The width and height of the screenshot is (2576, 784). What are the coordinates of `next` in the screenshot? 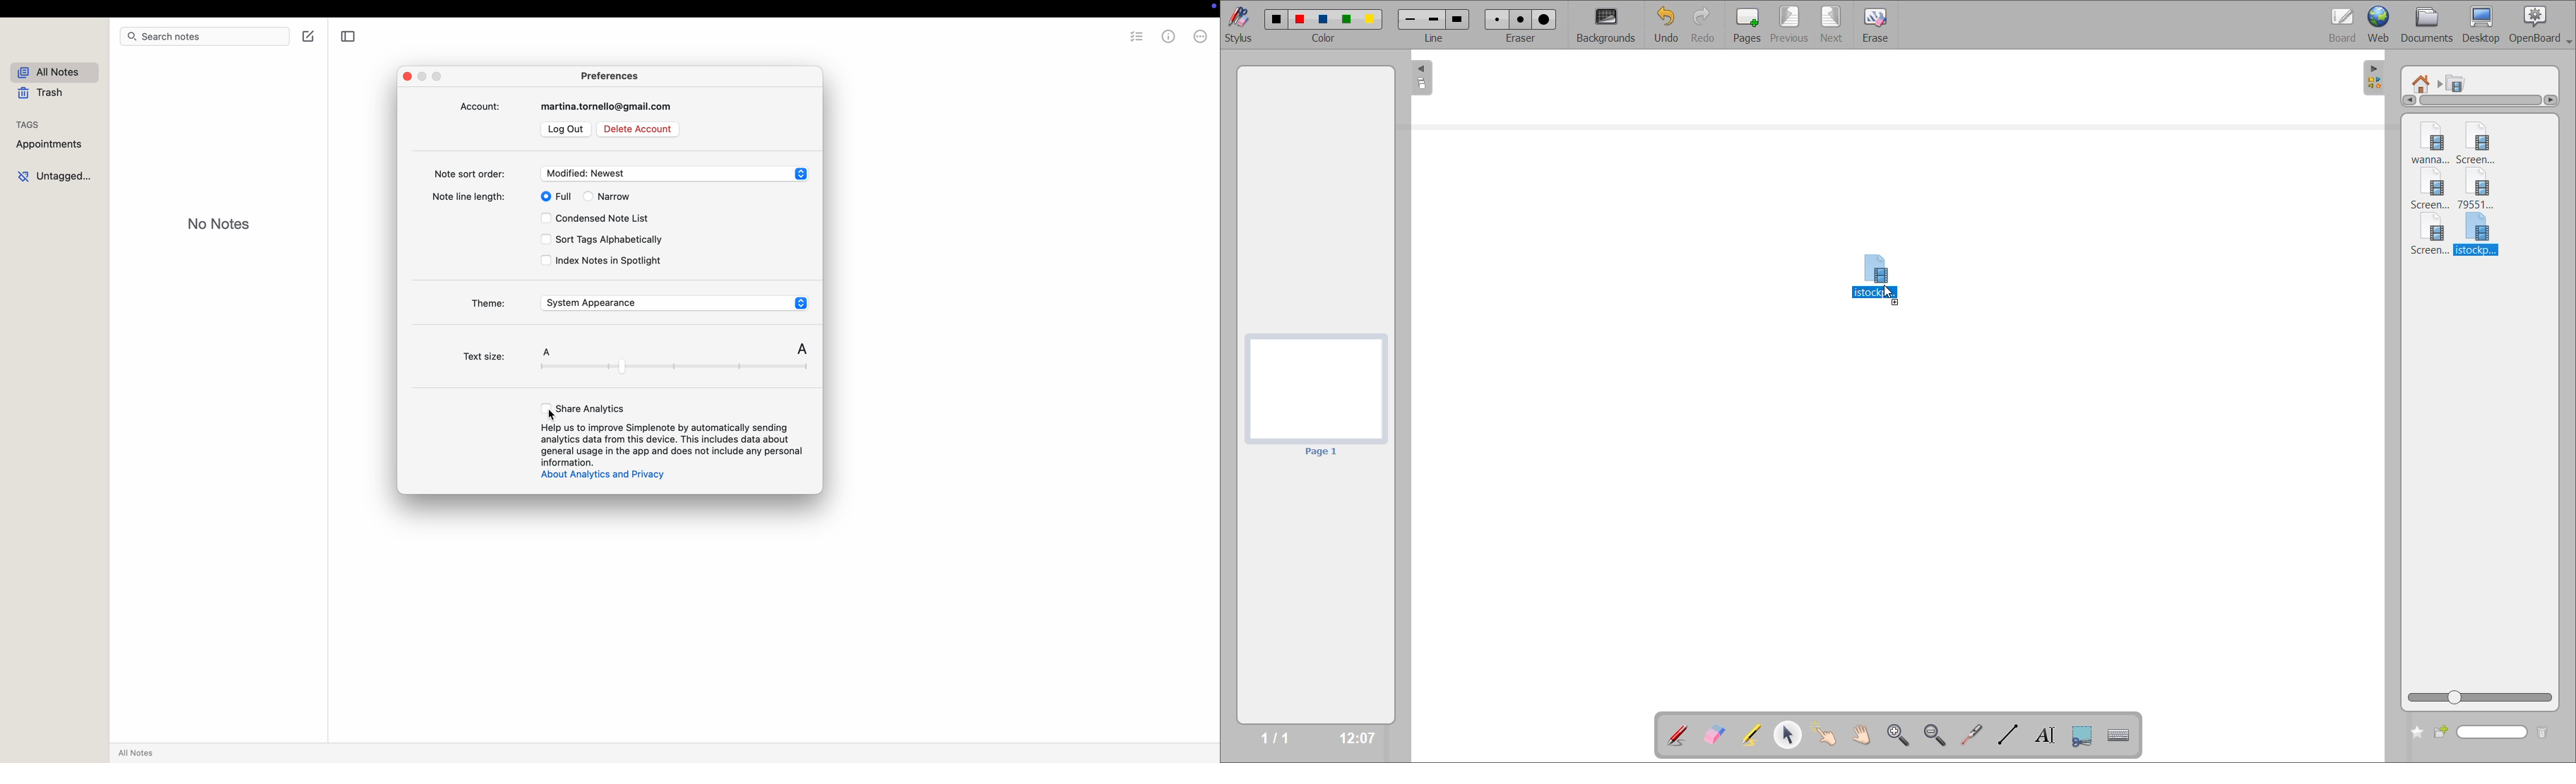 It's located at (1831, 23).